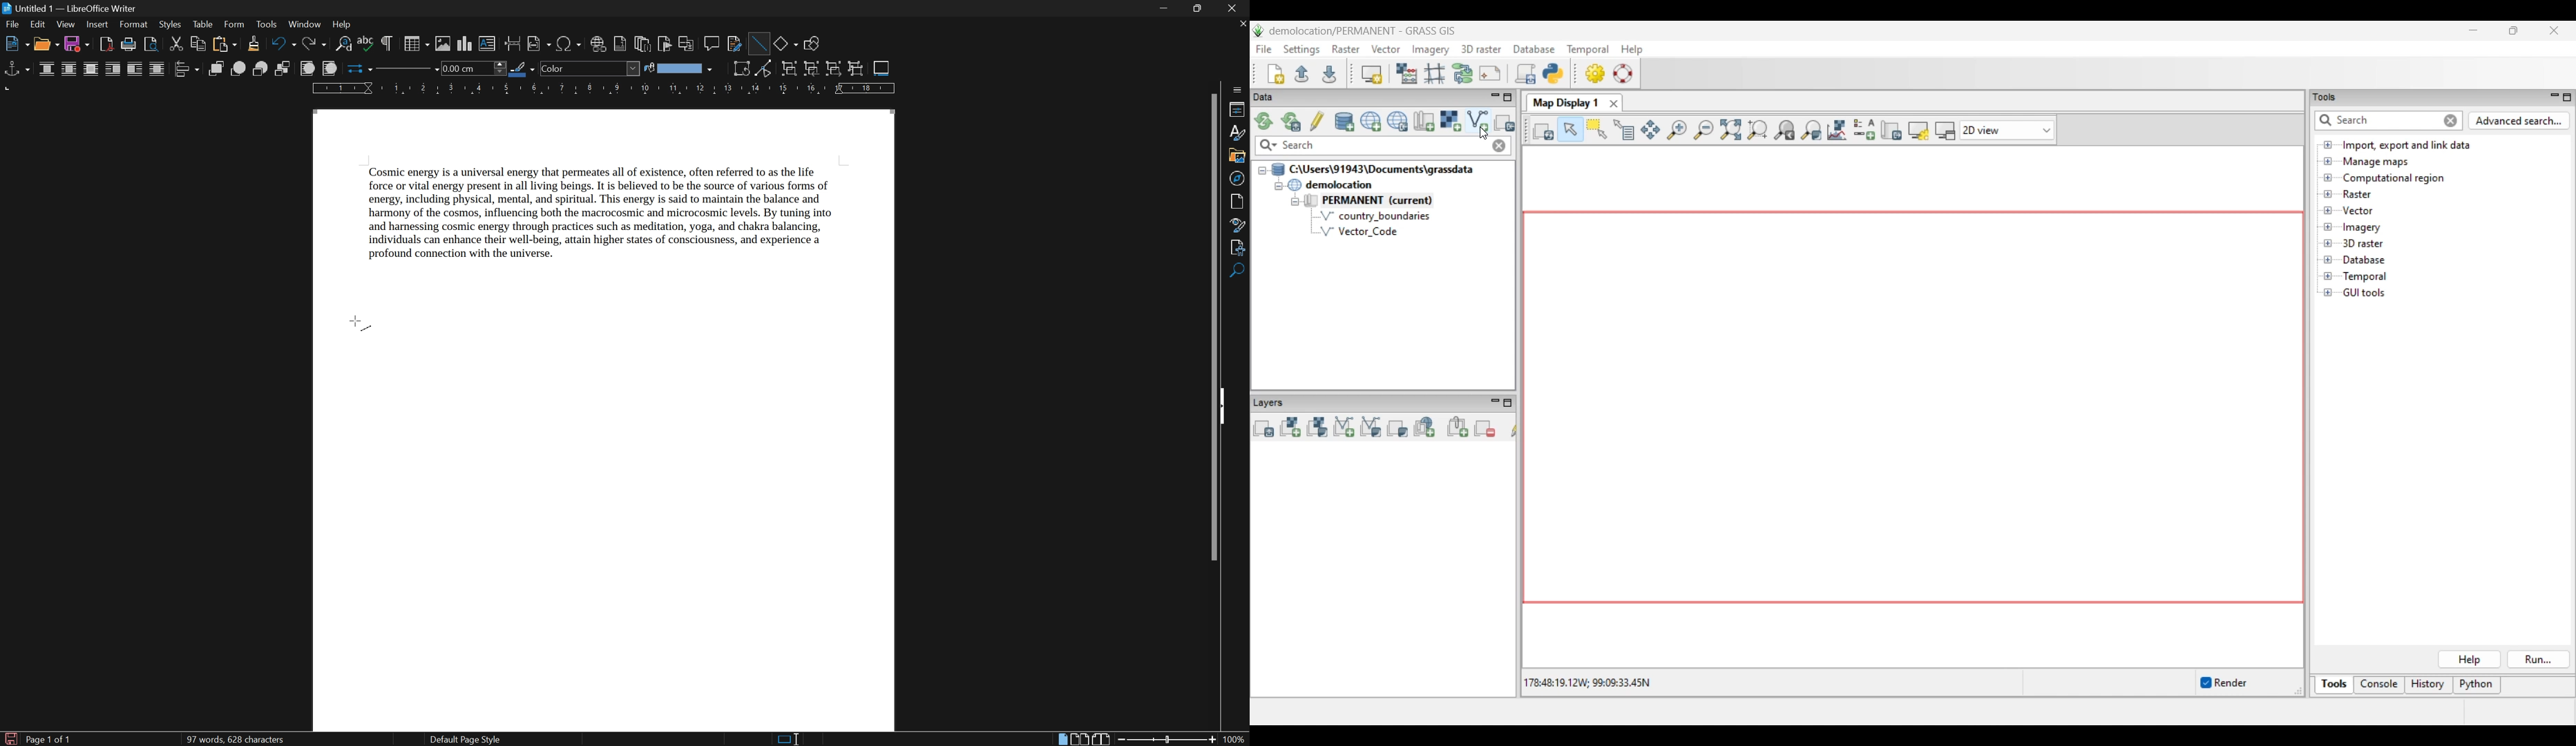 This screenshot has width=2576, height=756. I want to click on slider, so click(1169, 739).